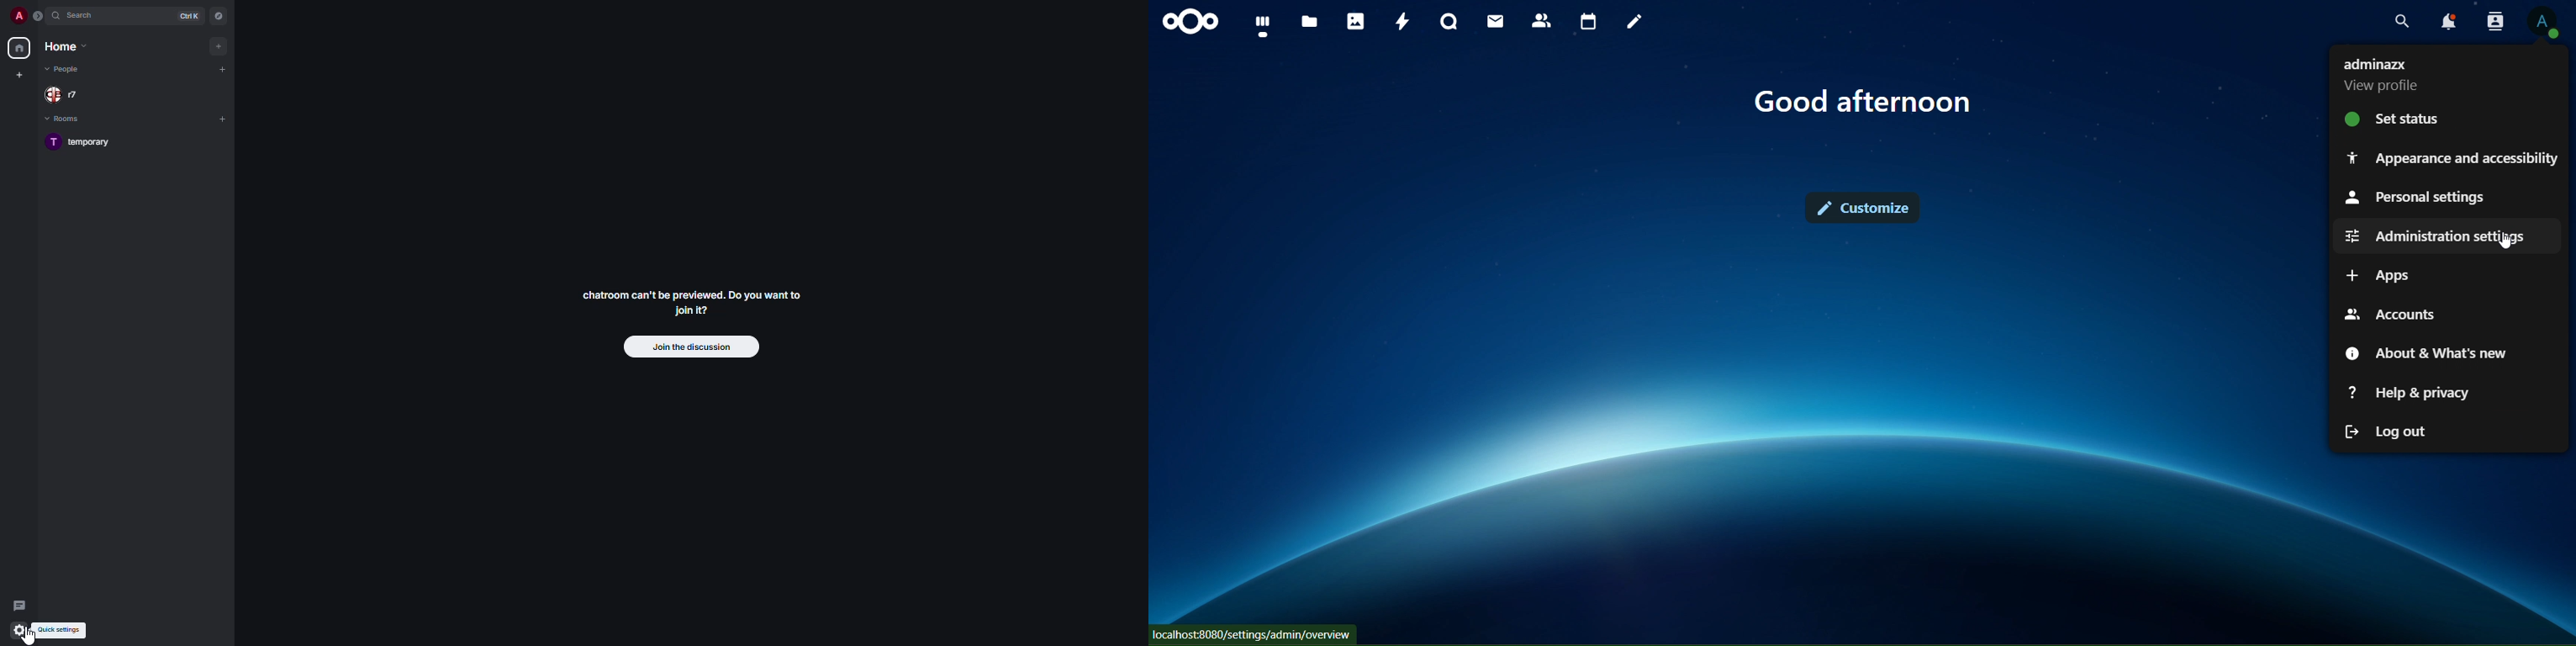 The image size is (2576, 672). Describe the element at coordinates (218, 15) in the screenshot. I see `navigator` at that location.